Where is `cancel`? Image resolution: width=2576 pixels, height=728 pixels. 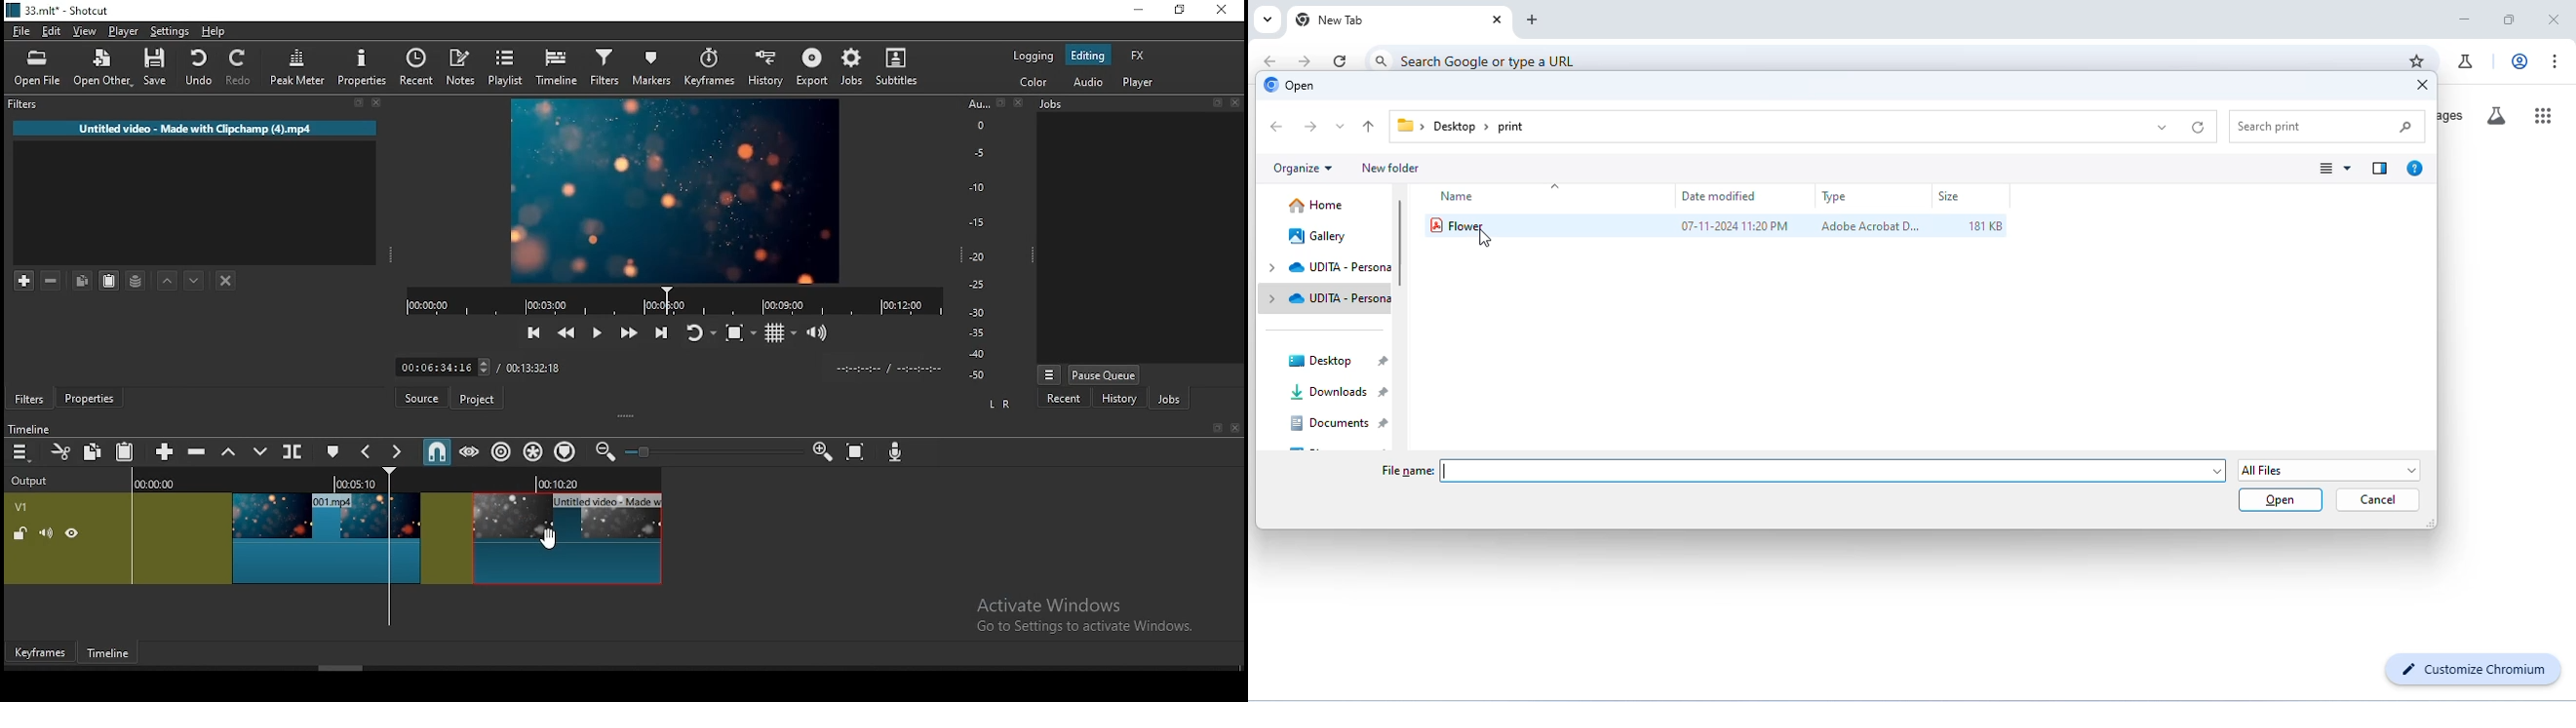
cancel is located at coordinates (2377, 501).